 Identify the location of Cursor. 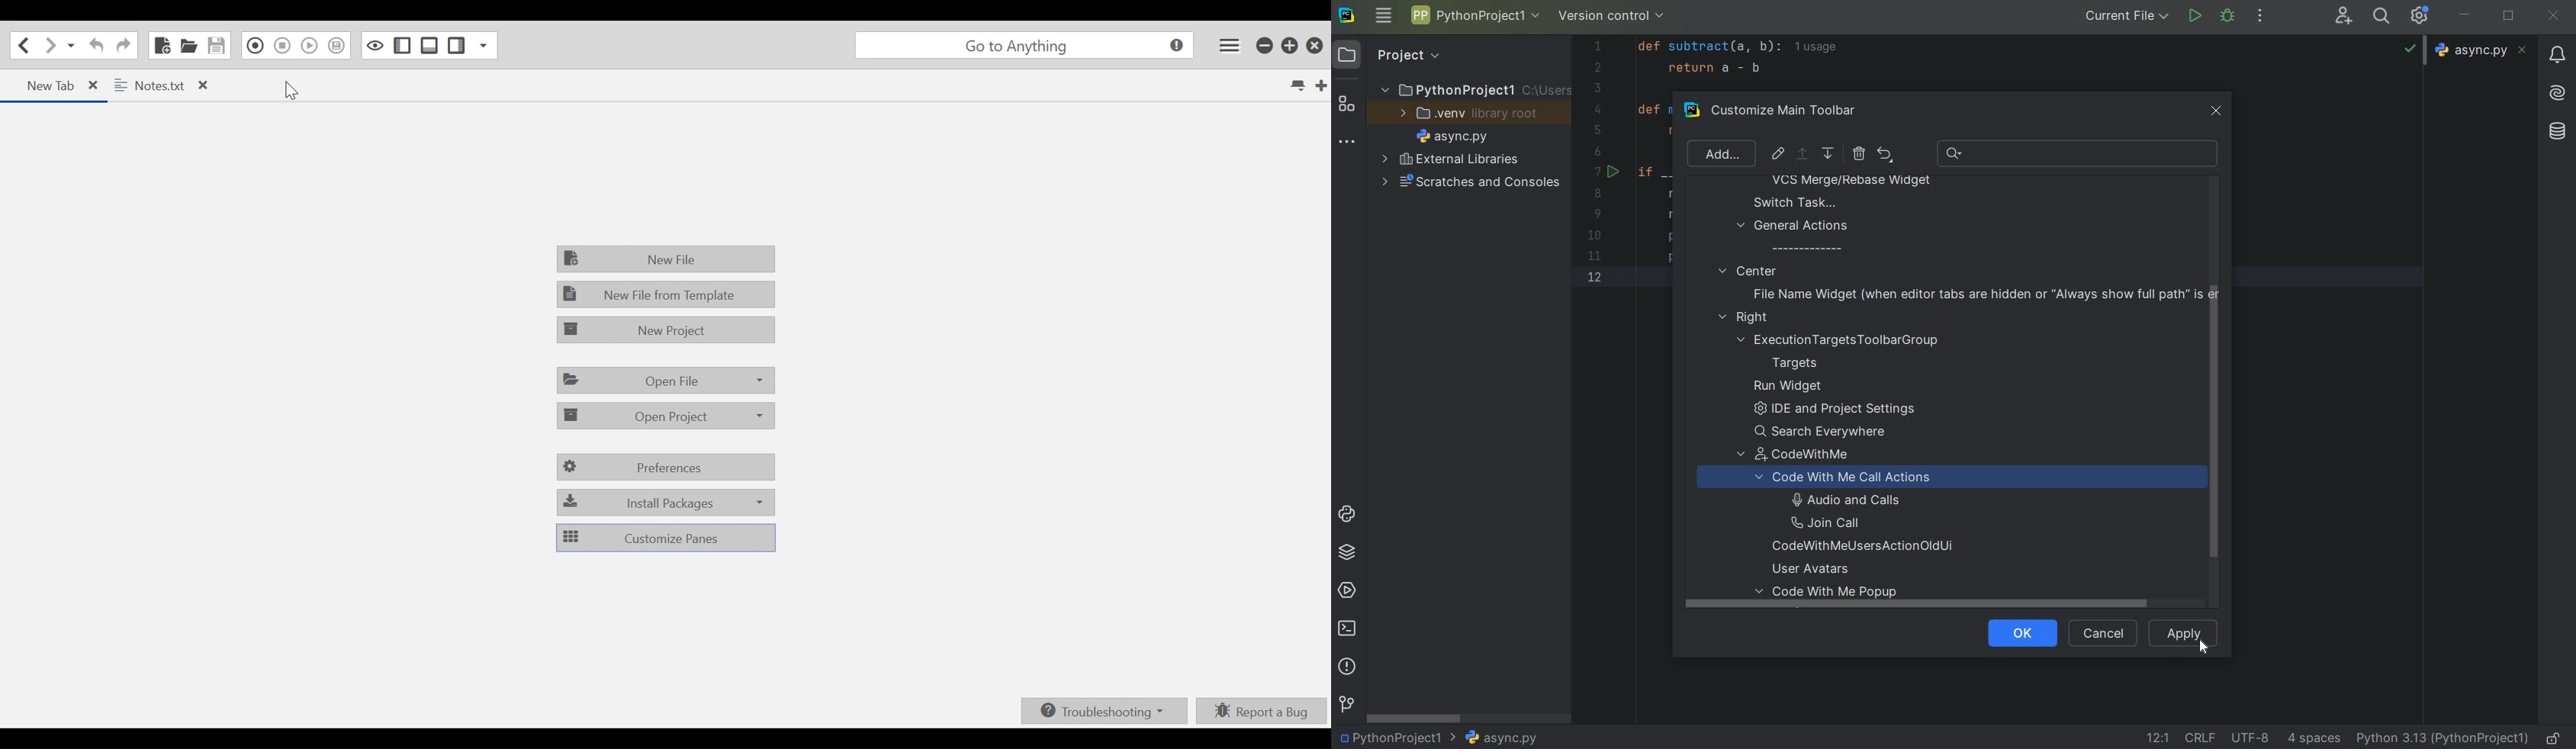
(2201, 646).